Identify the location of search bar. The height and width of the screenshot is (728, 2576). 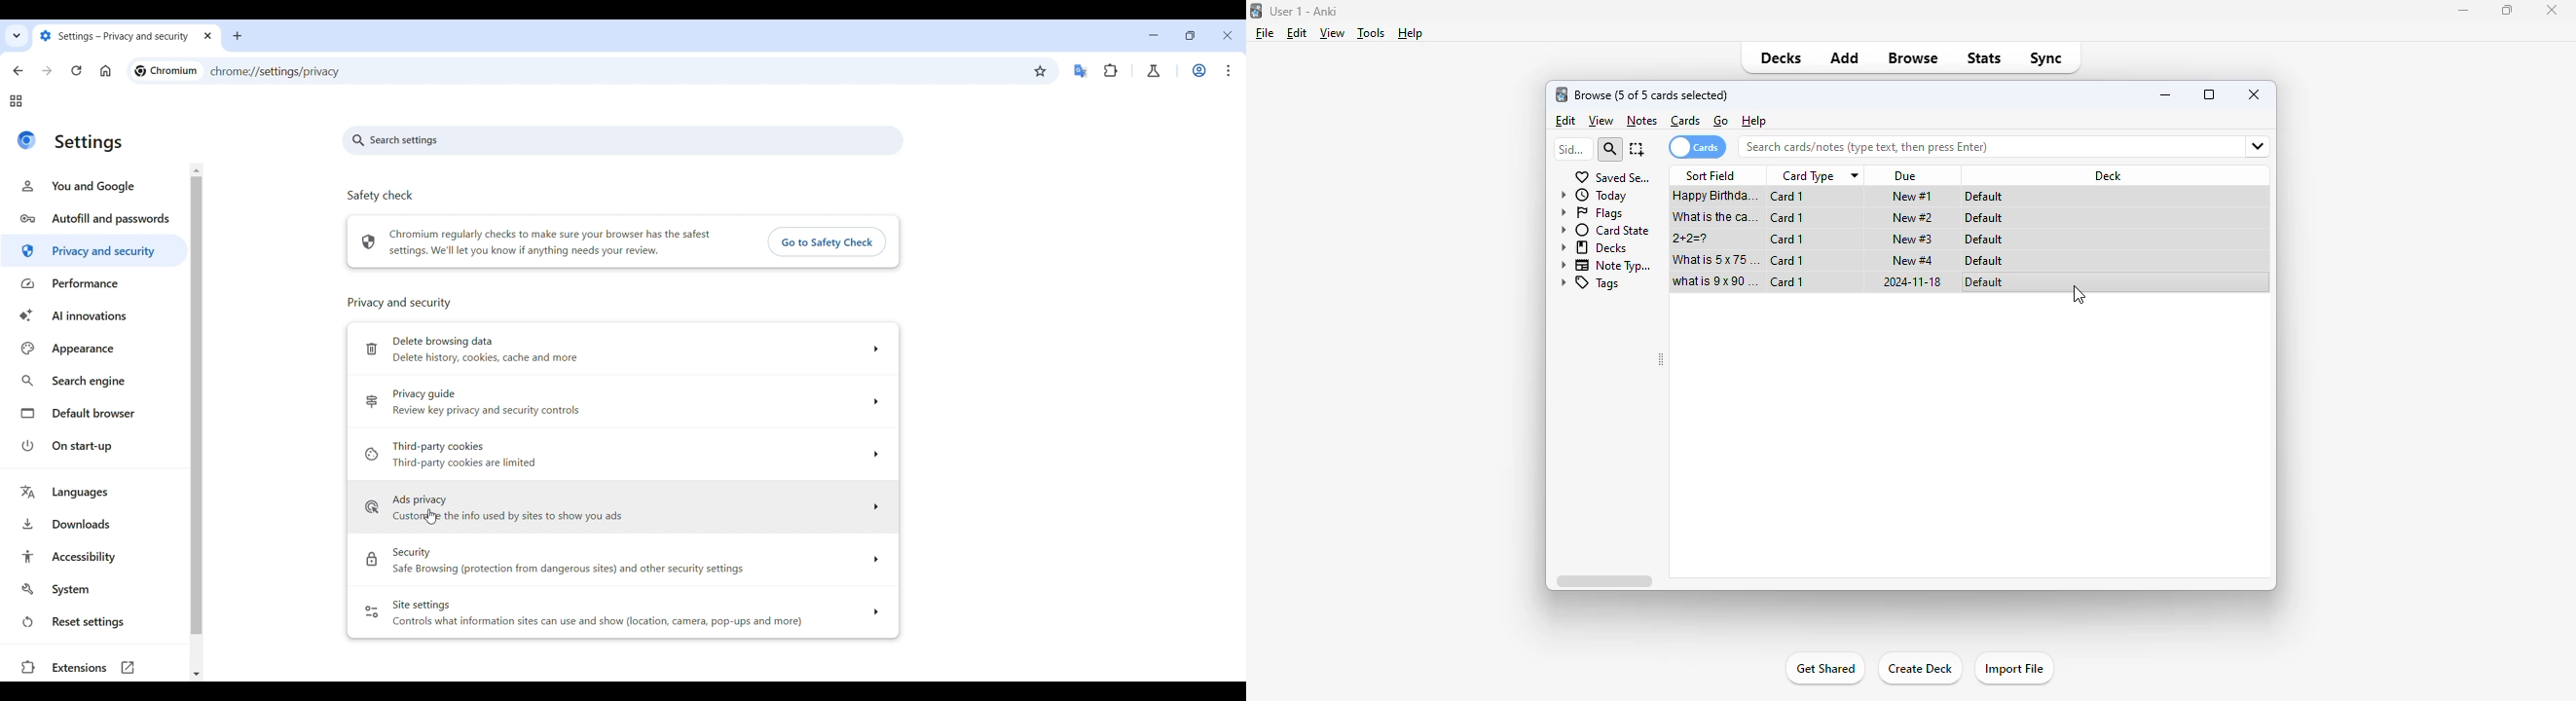
(1966, 146).